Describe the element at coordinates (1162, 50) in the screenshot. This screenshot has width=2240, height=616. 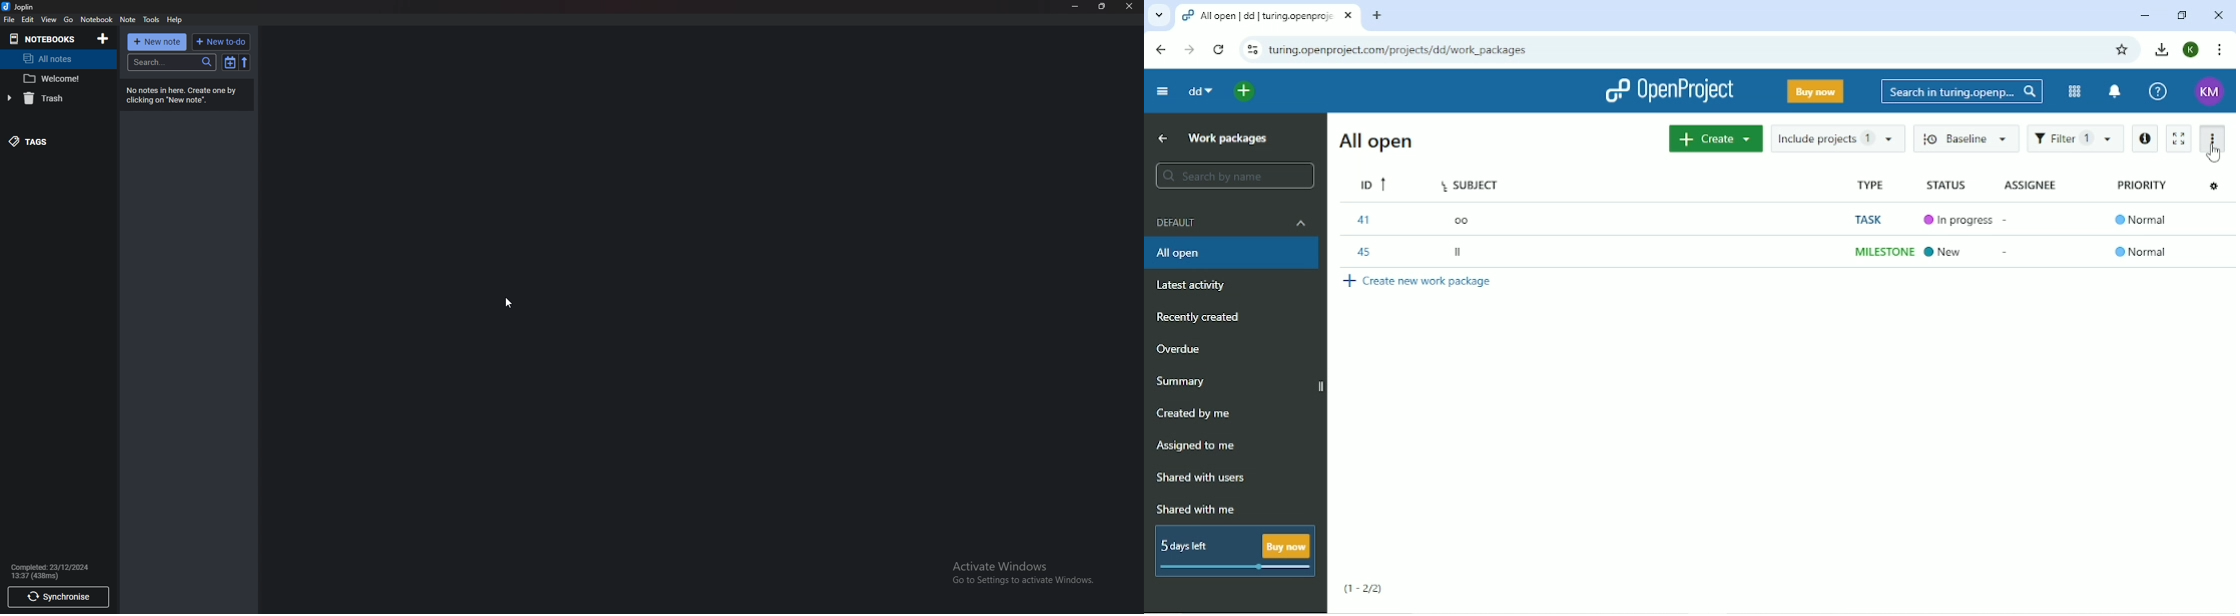
I see `Back` at that location.